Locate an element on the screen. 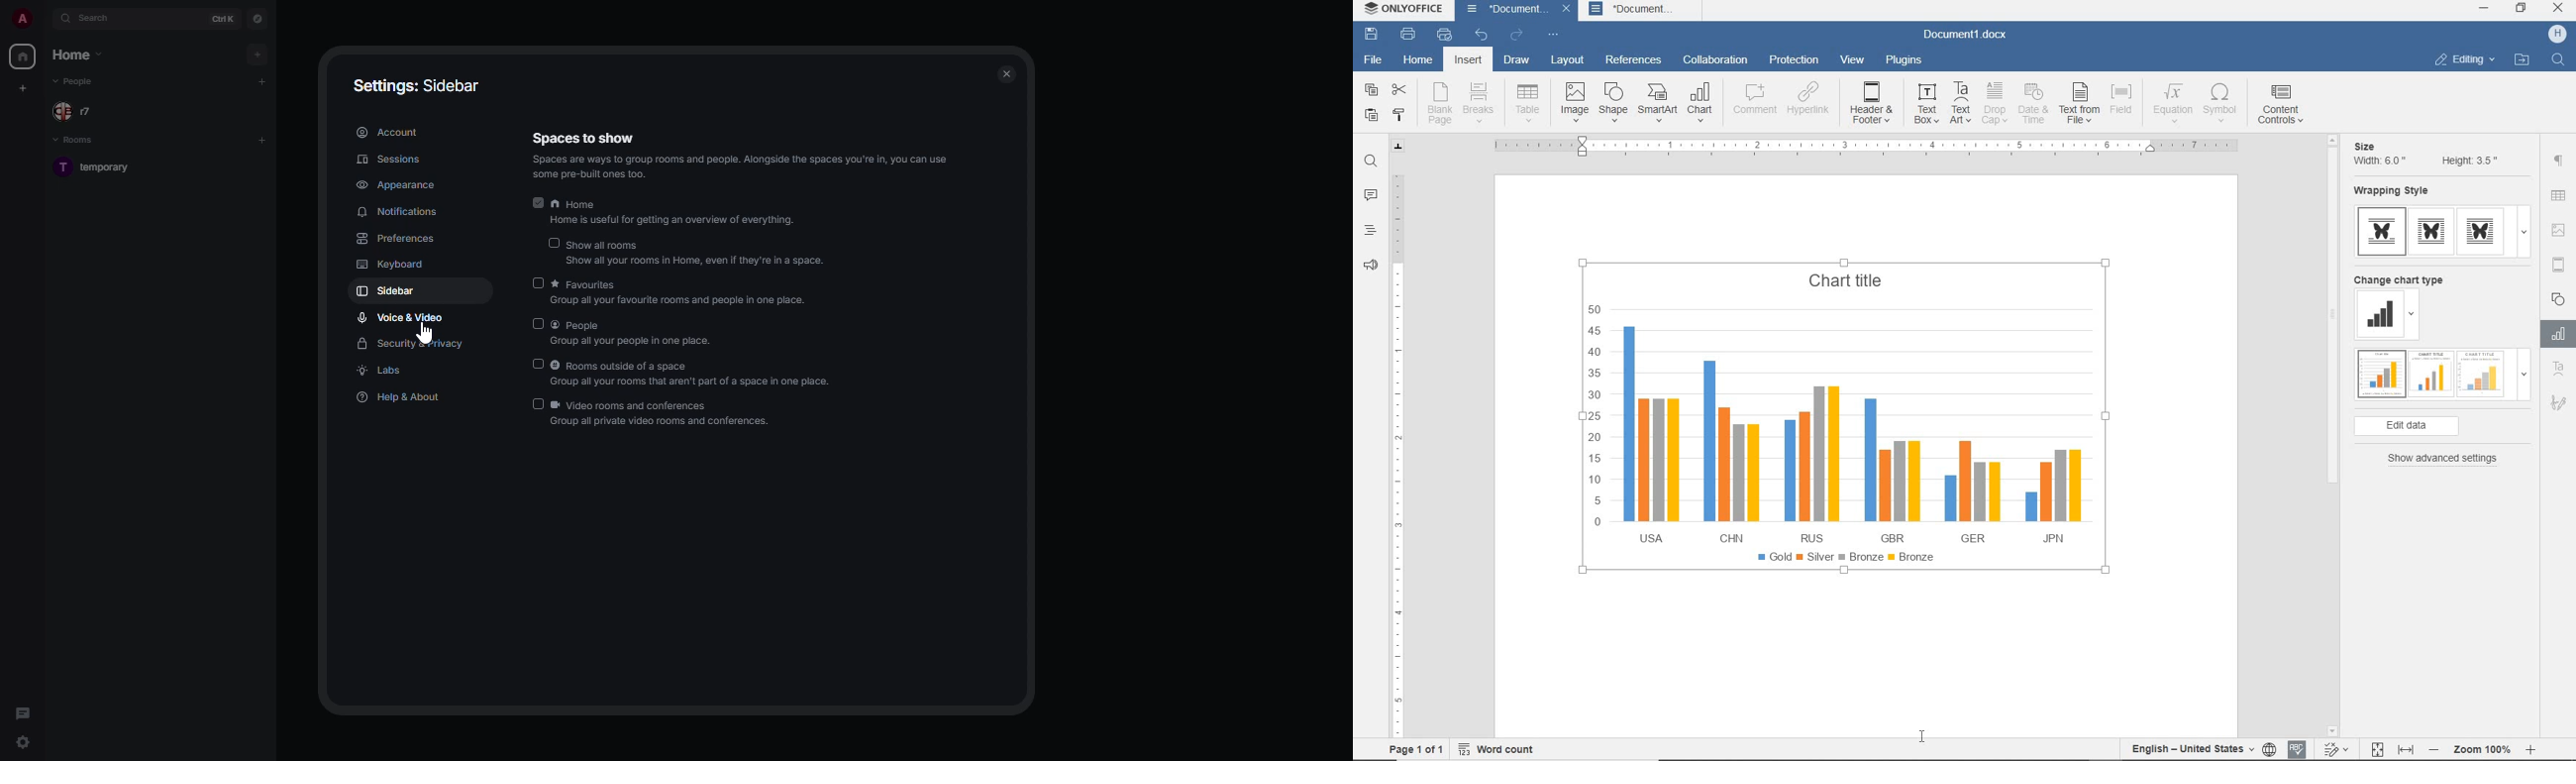 Image resolution: width=2576 pixels, height=784 pixels. sessions is located at coordinates (389, 159).